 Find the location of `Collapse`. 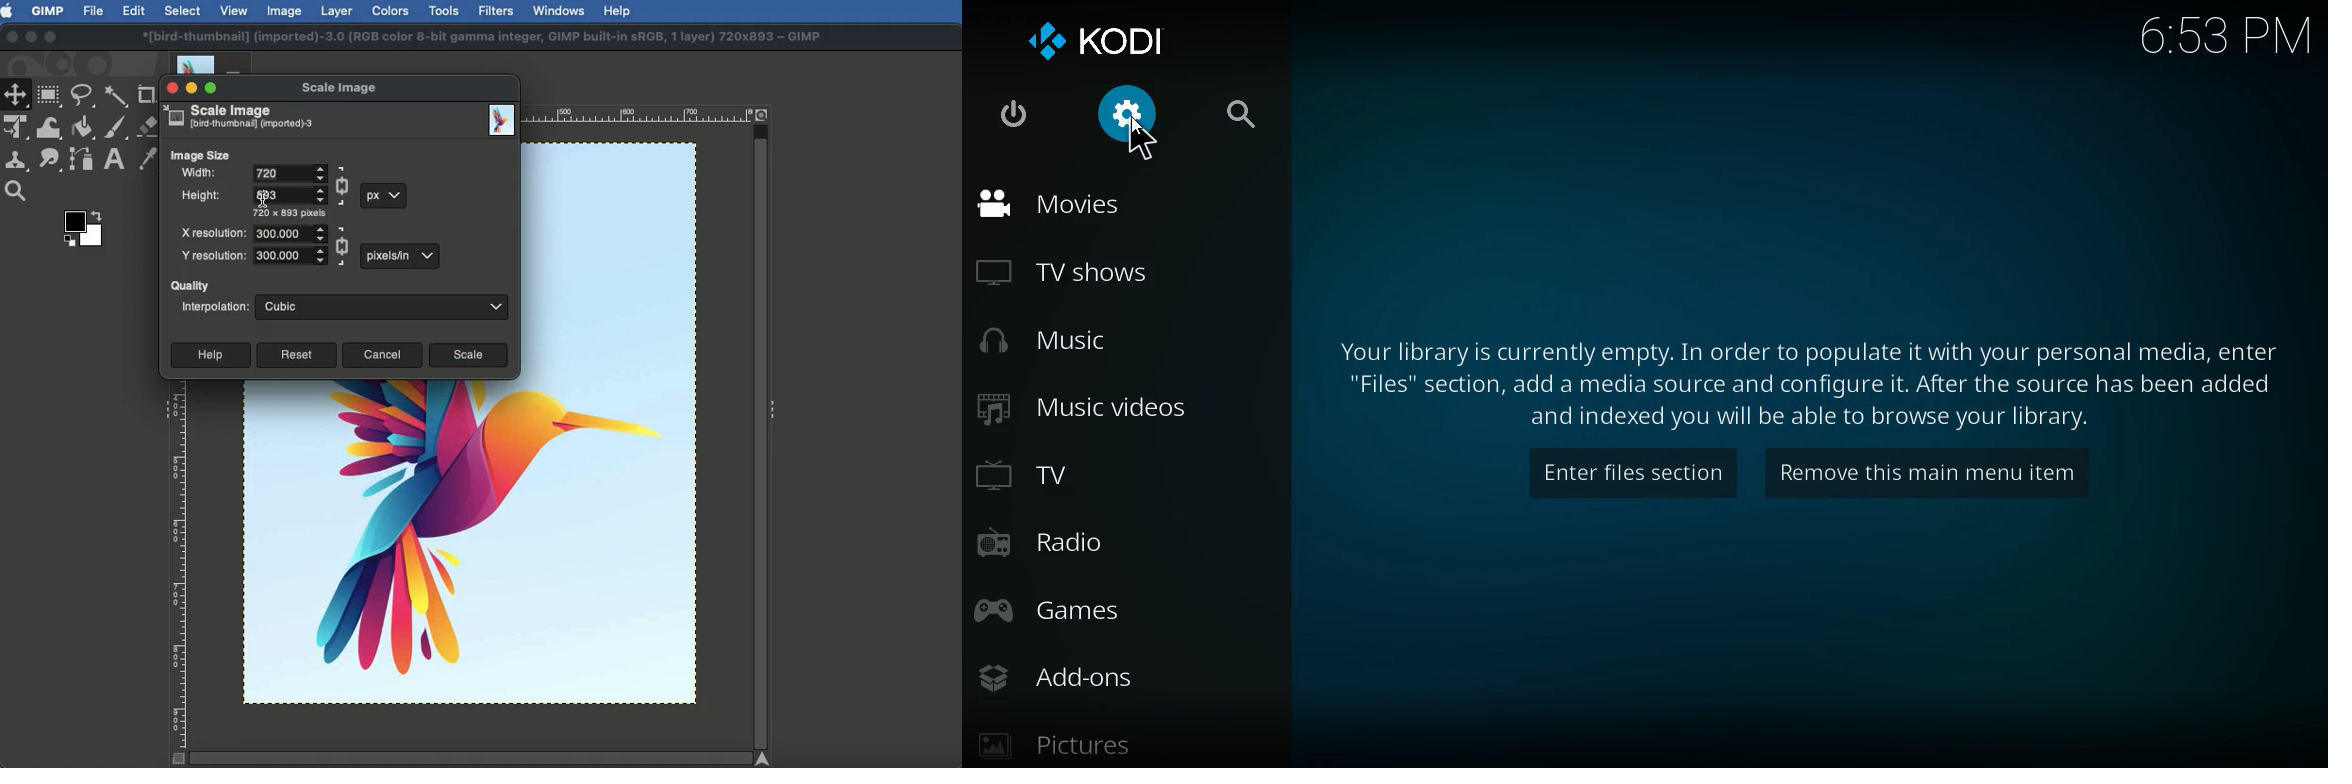

Collapse is located at coordinates (773, 412).